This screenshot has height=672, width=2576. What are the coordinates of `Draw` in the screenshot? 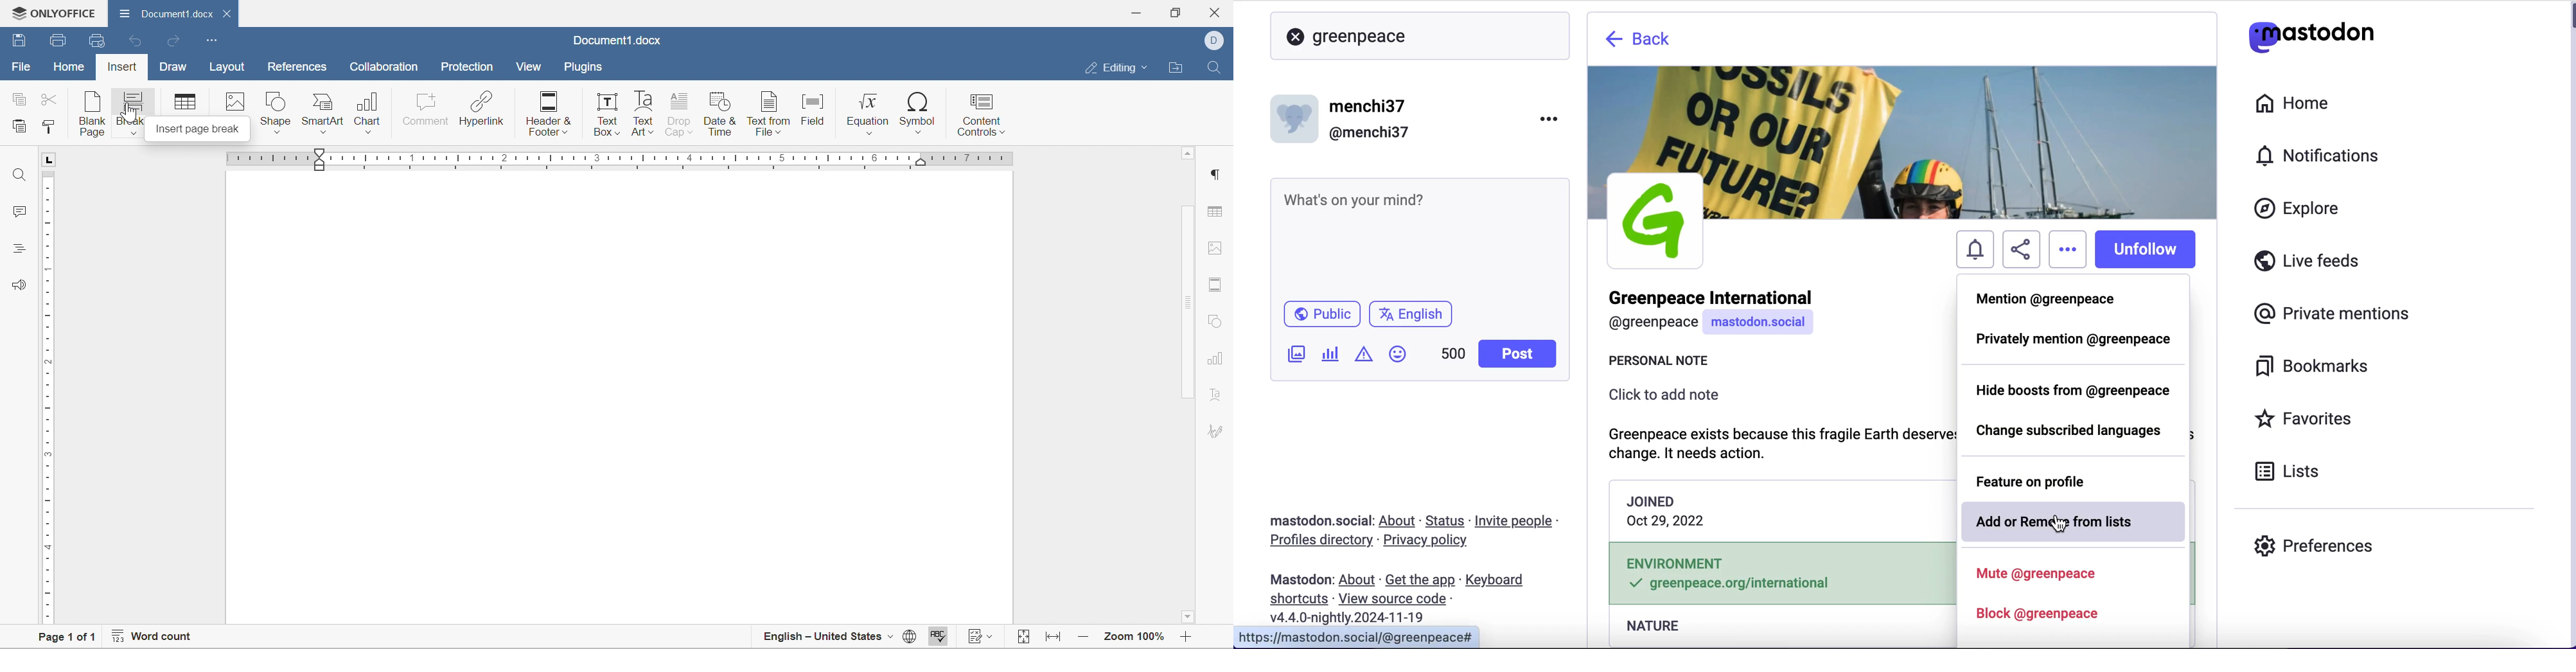 It's located at (175, 67).